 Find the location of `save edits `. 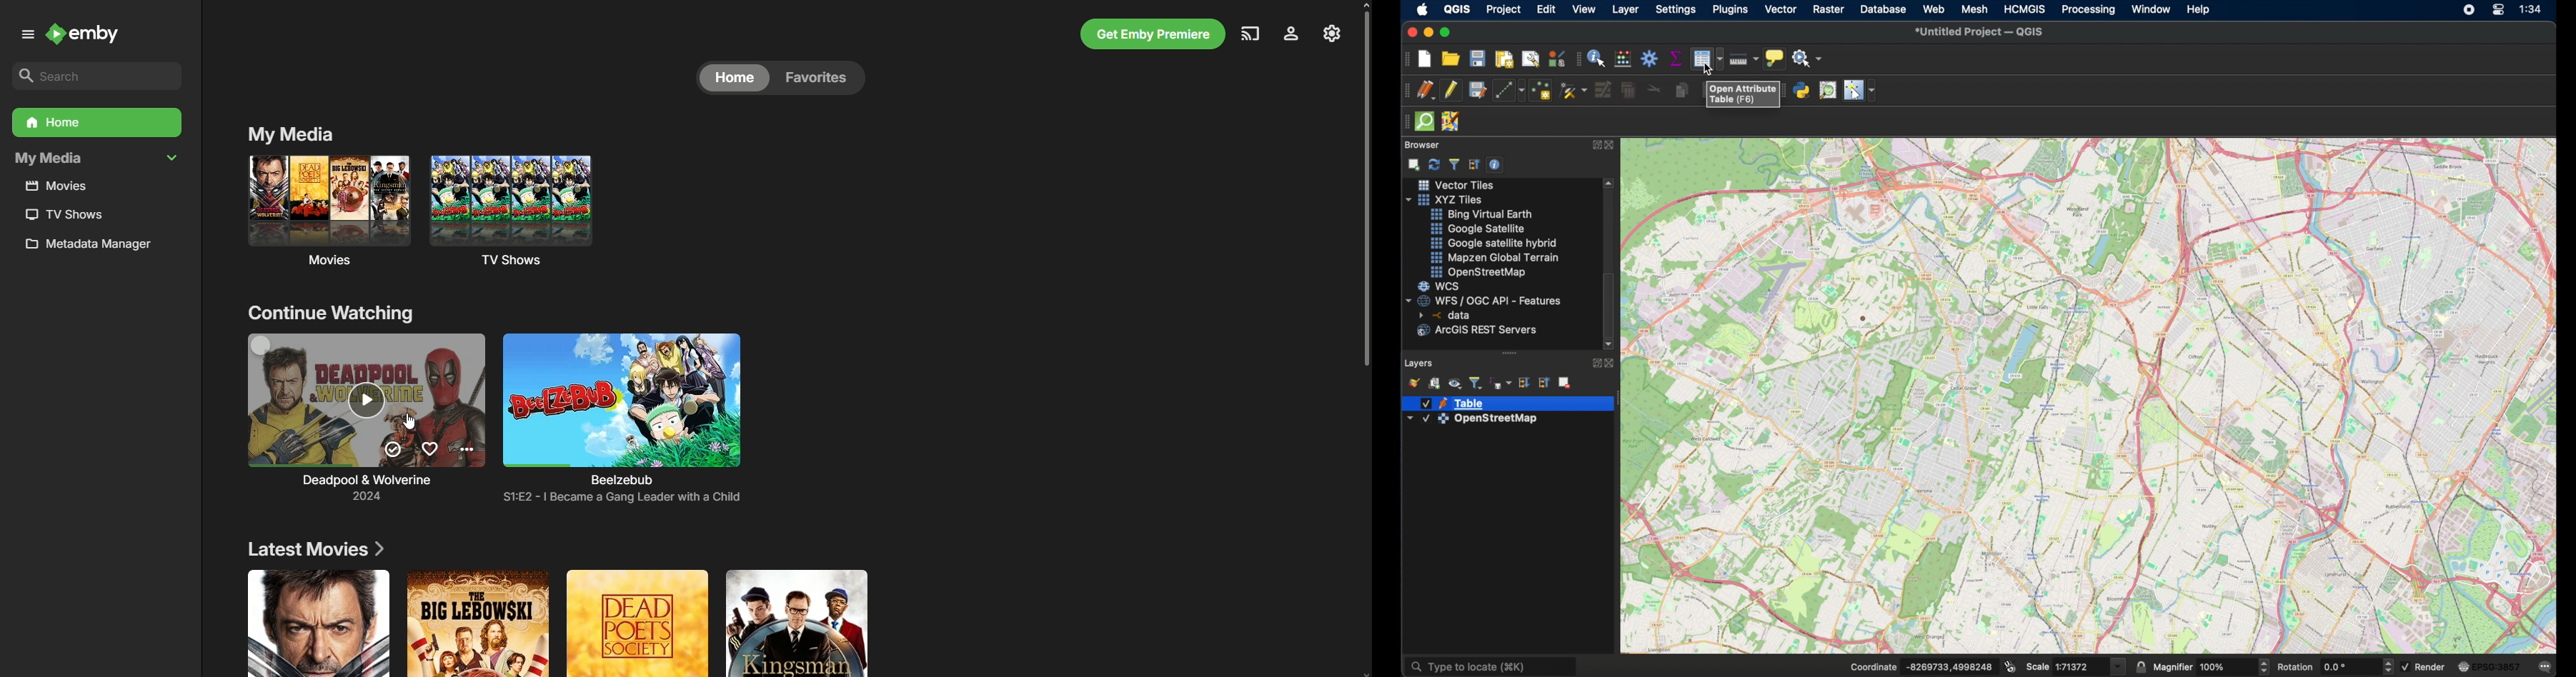

save edits  is located at coordinates (1476, 89).